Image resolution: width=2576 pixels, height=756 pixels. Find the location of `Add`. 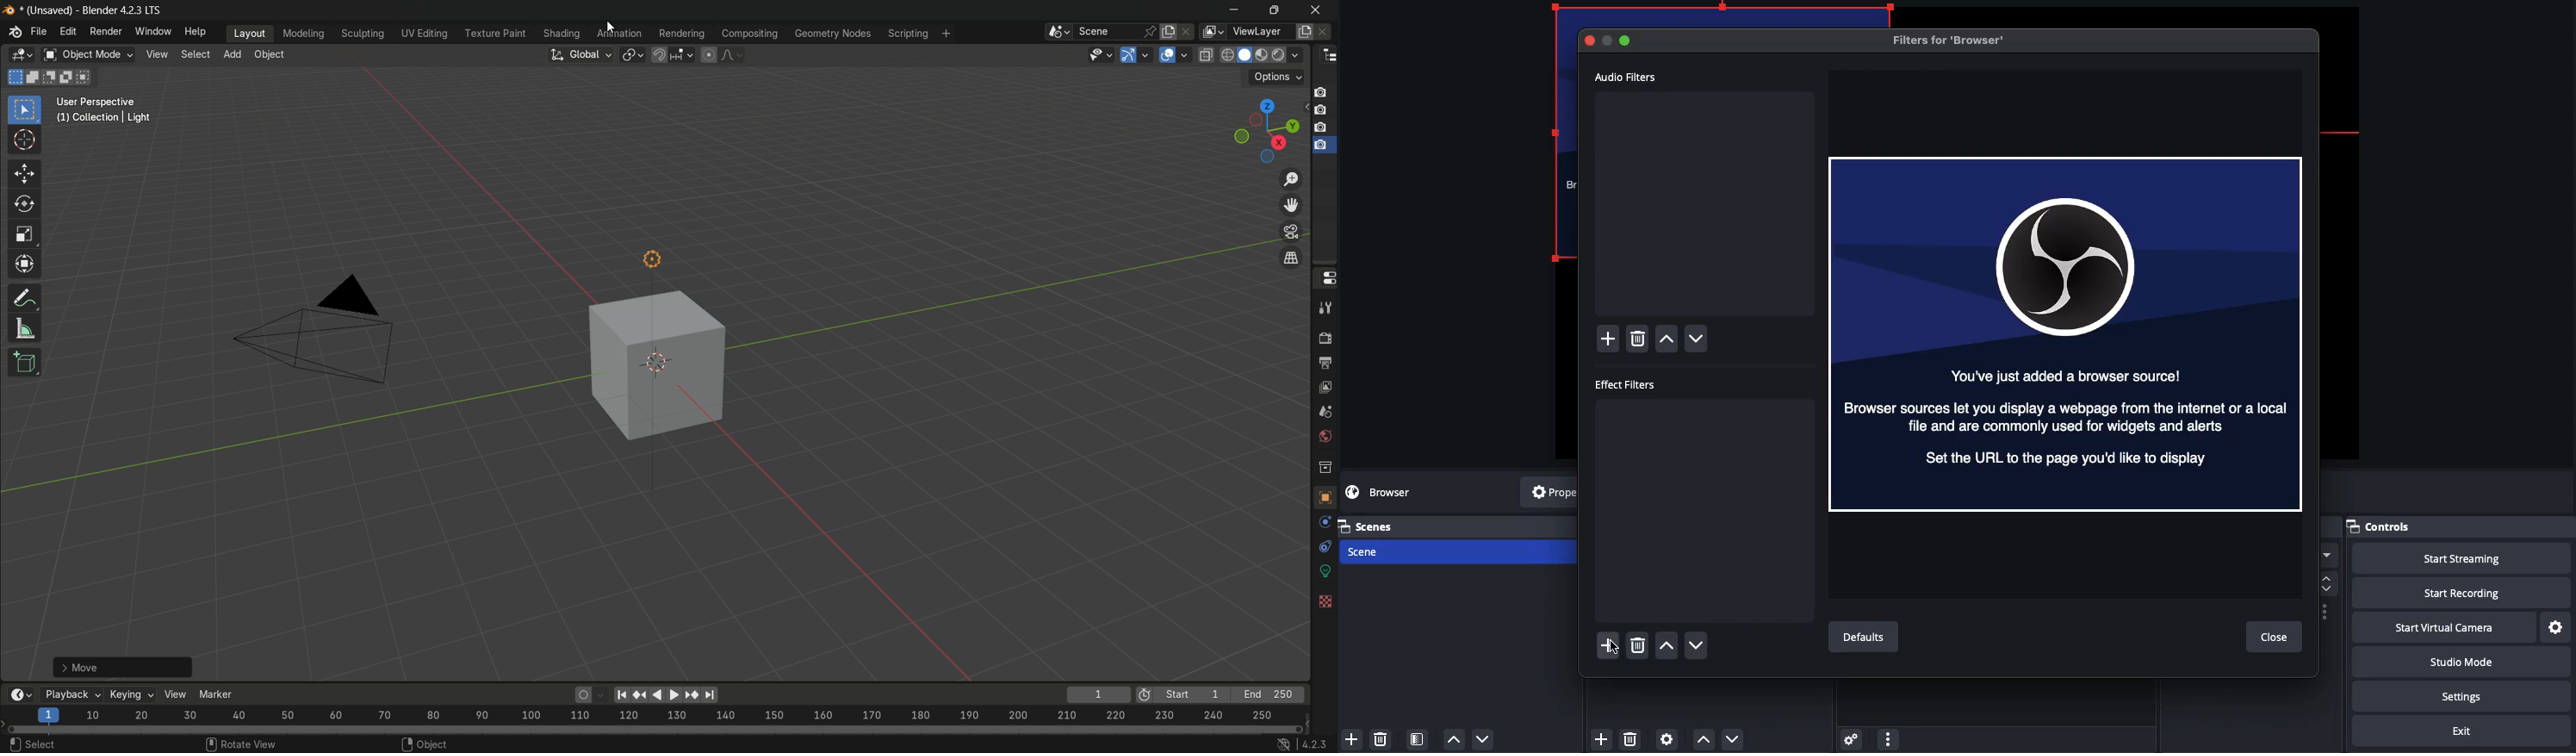

Add is located at coordinates (1602, 738).